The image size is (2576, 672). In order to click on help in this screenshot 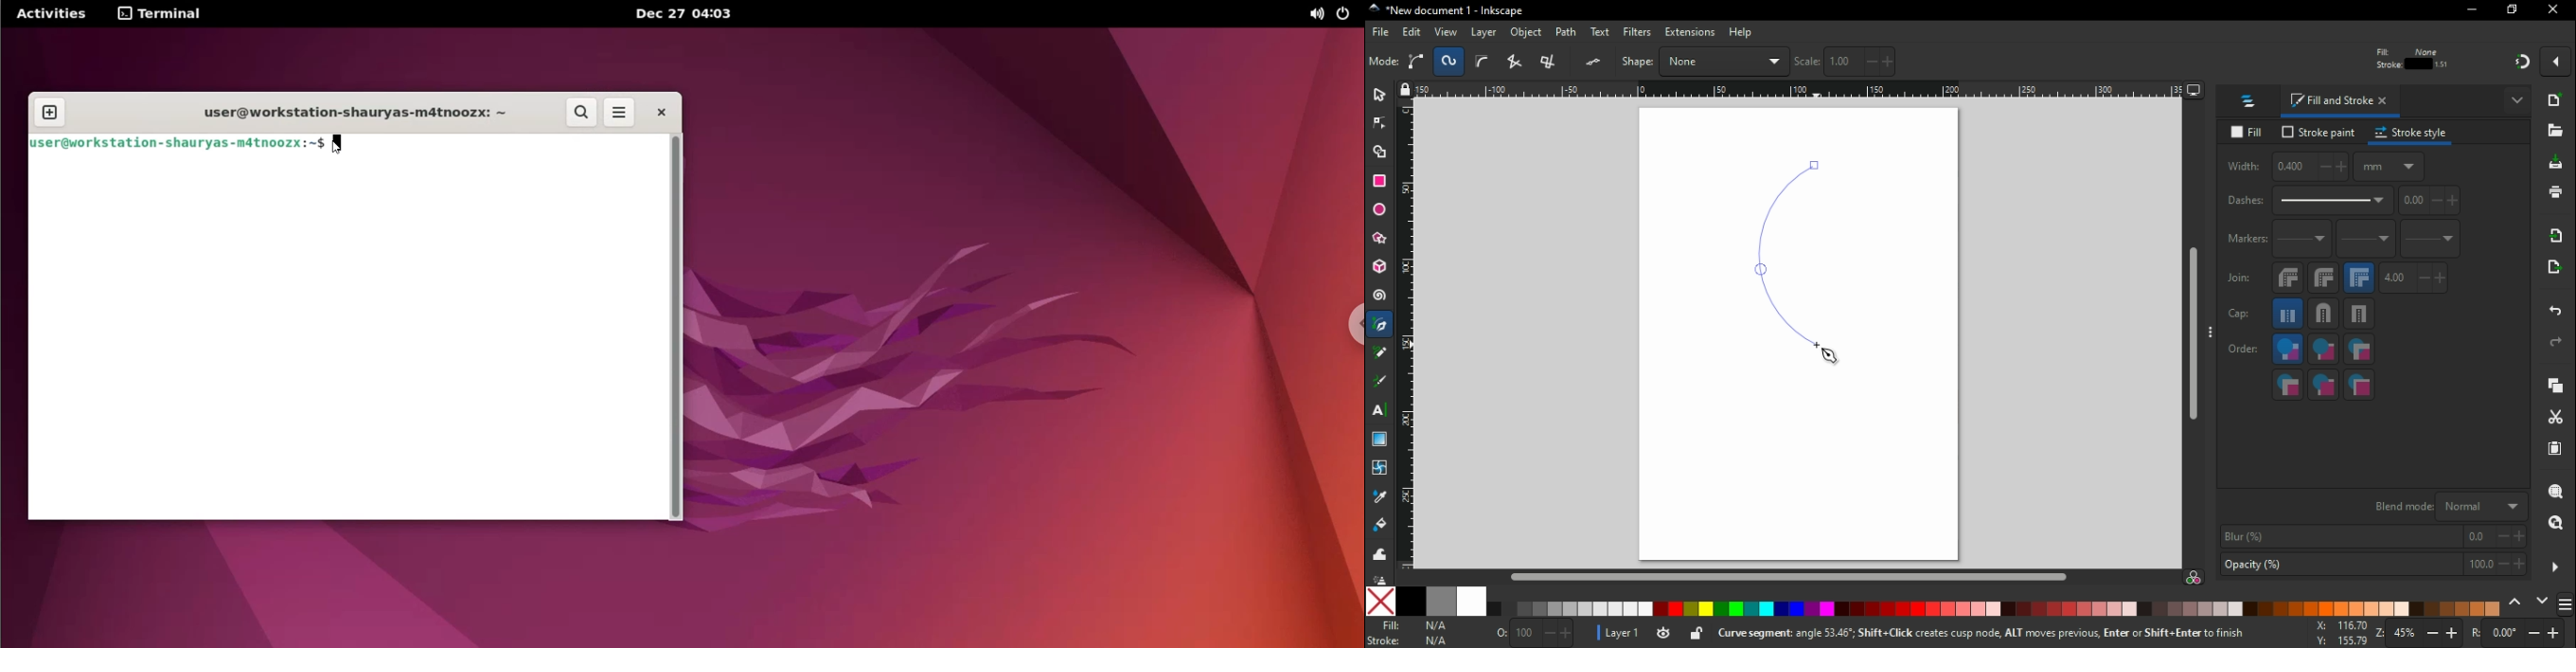, I will do `click(1742, 33)`.